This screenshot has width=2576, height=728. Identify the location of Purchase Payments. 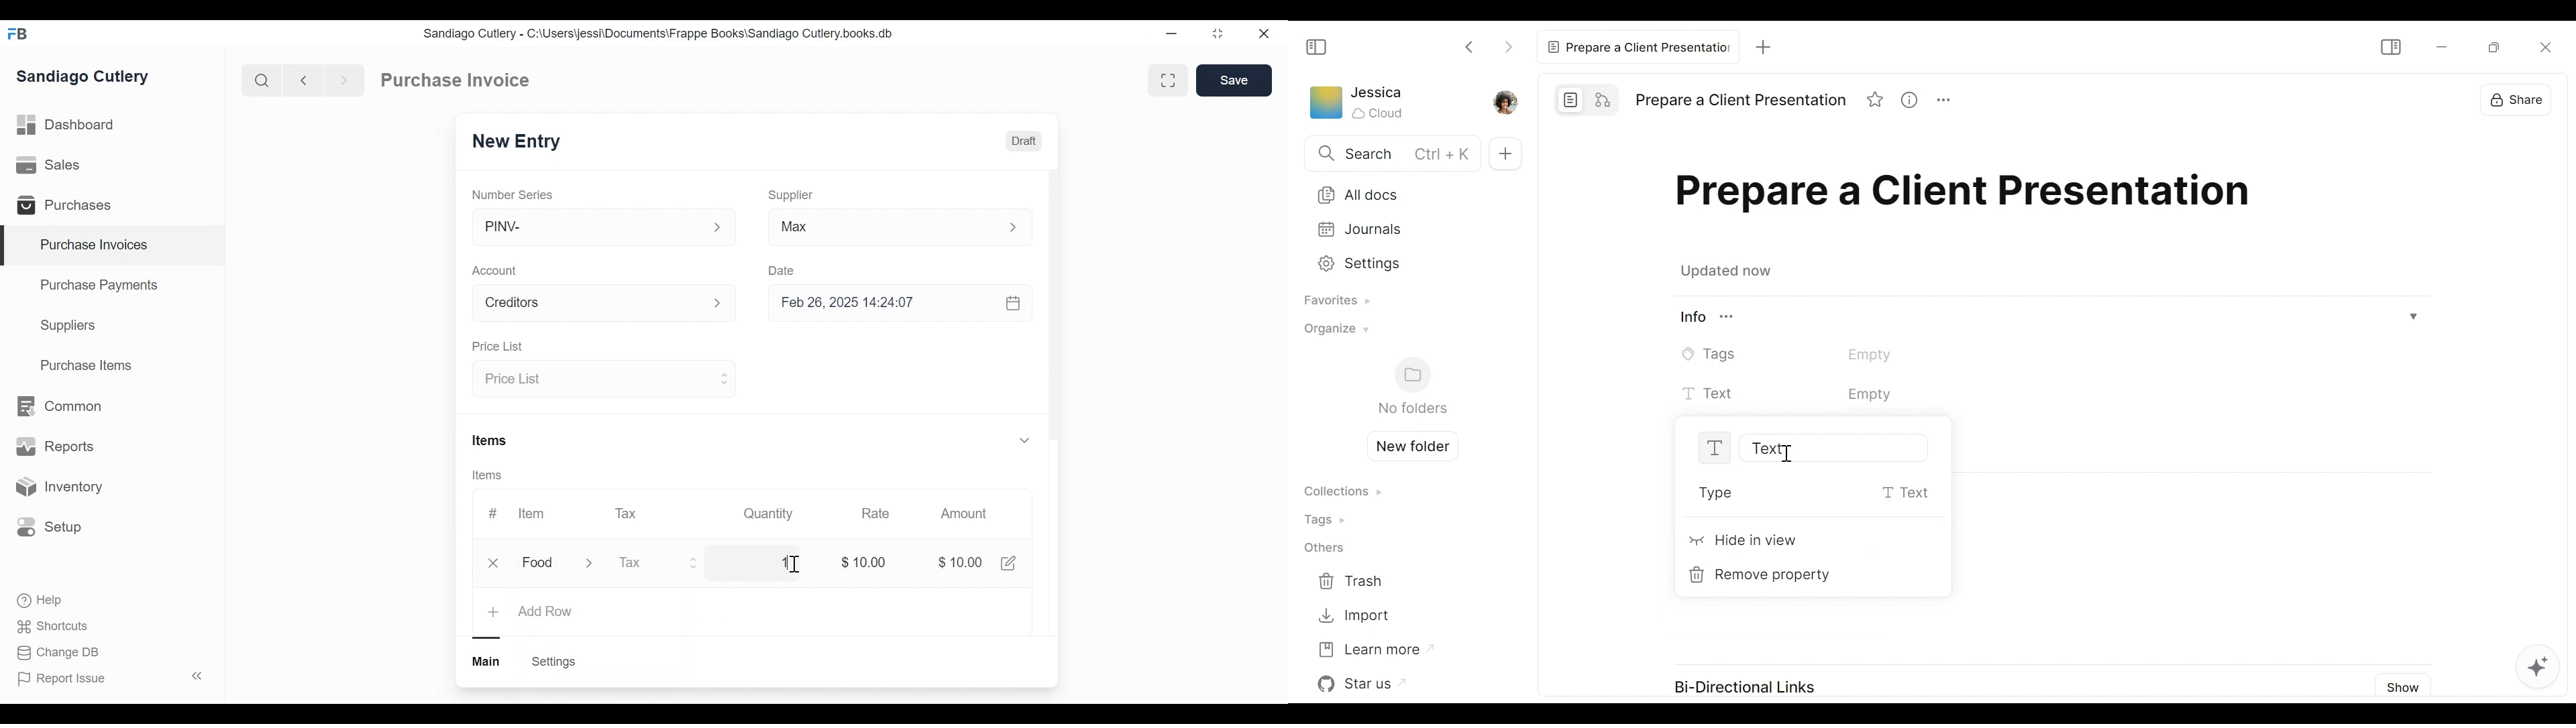
(101, 287).